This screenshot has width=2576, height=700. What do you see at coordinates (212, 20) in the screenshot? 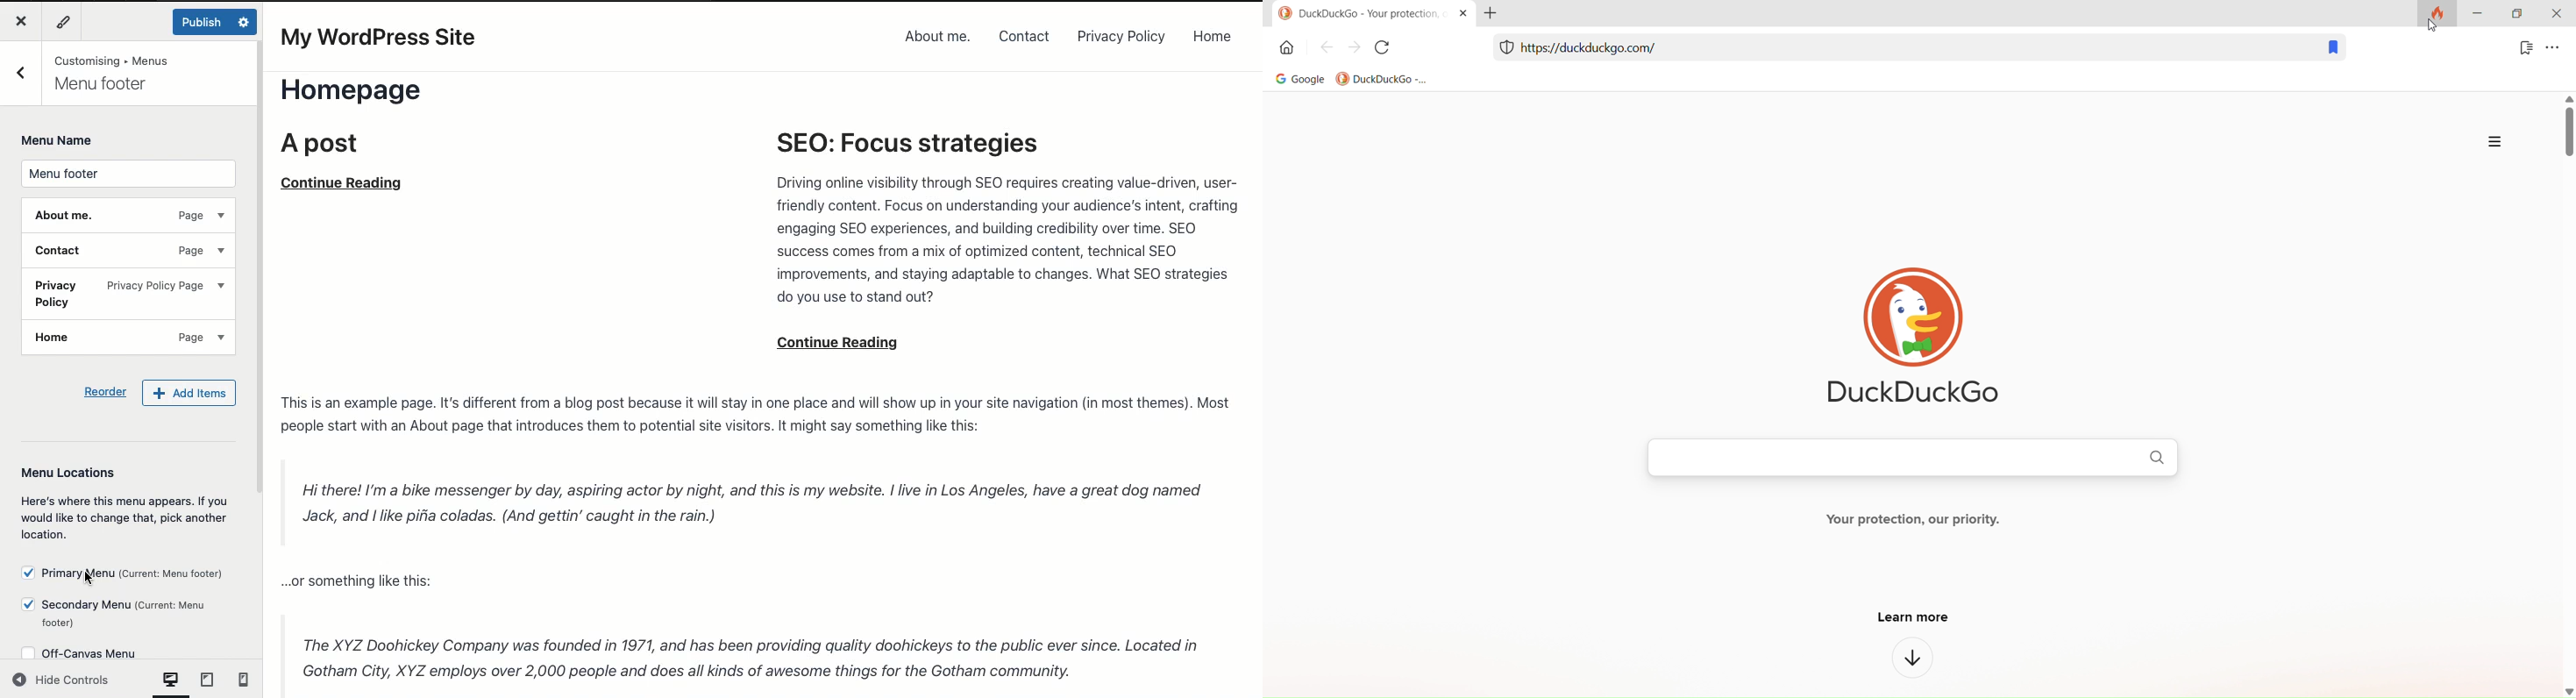
I see `Published` at bounding box center [212, 20].